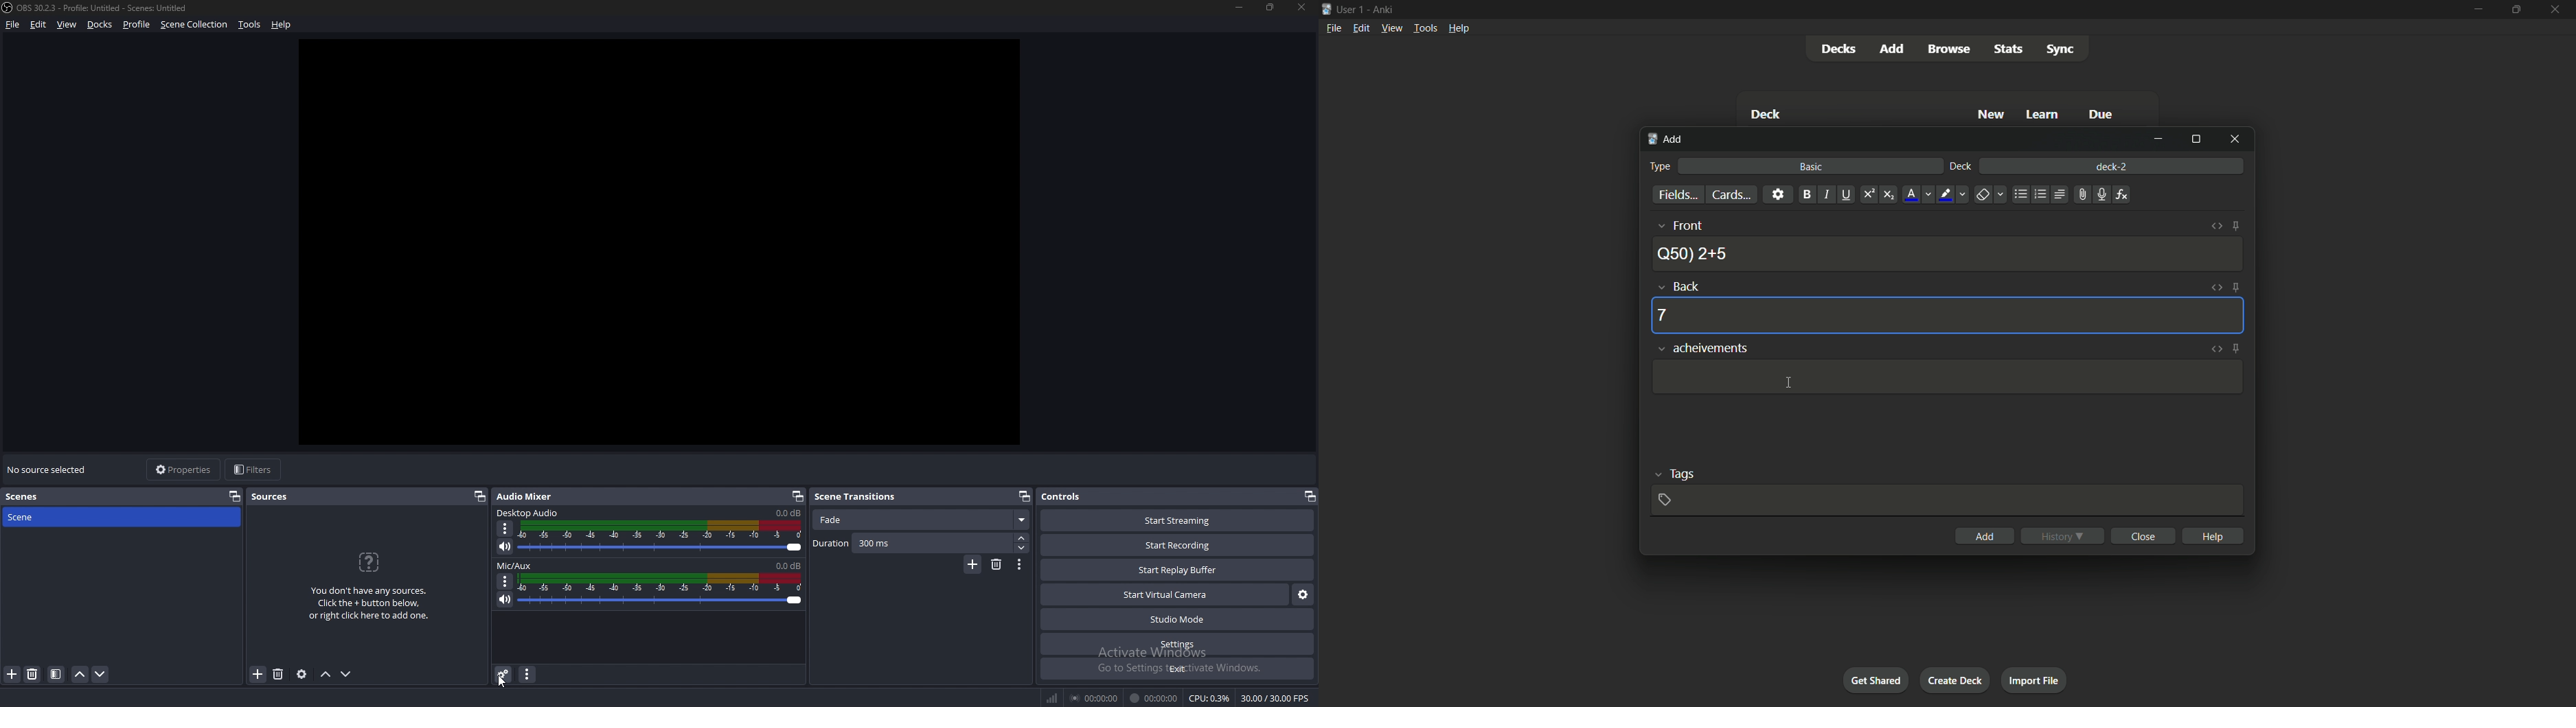  What do you see at coordinates (1019, 566) in the screenshot?
I see `transition properties` at bounding box center [1019, 566].